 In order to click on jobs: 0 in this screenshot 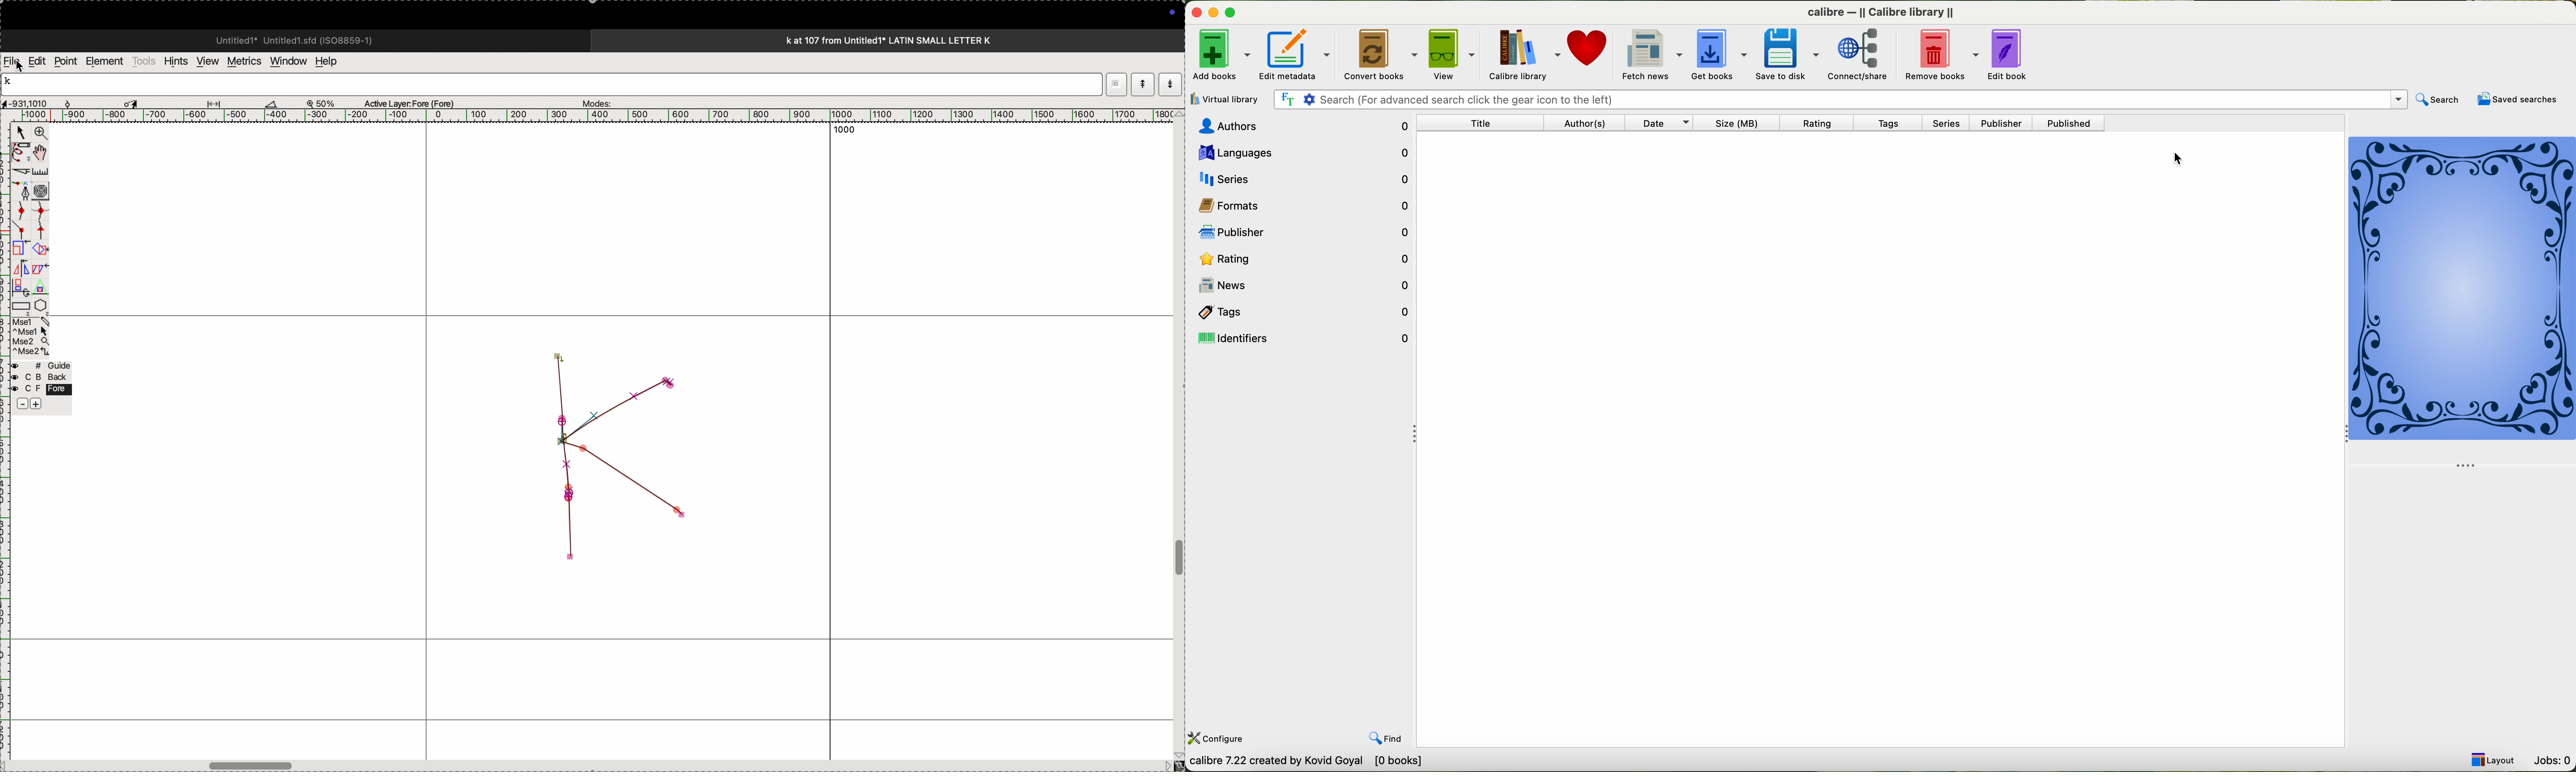, I will do `click(2554, 762)`.